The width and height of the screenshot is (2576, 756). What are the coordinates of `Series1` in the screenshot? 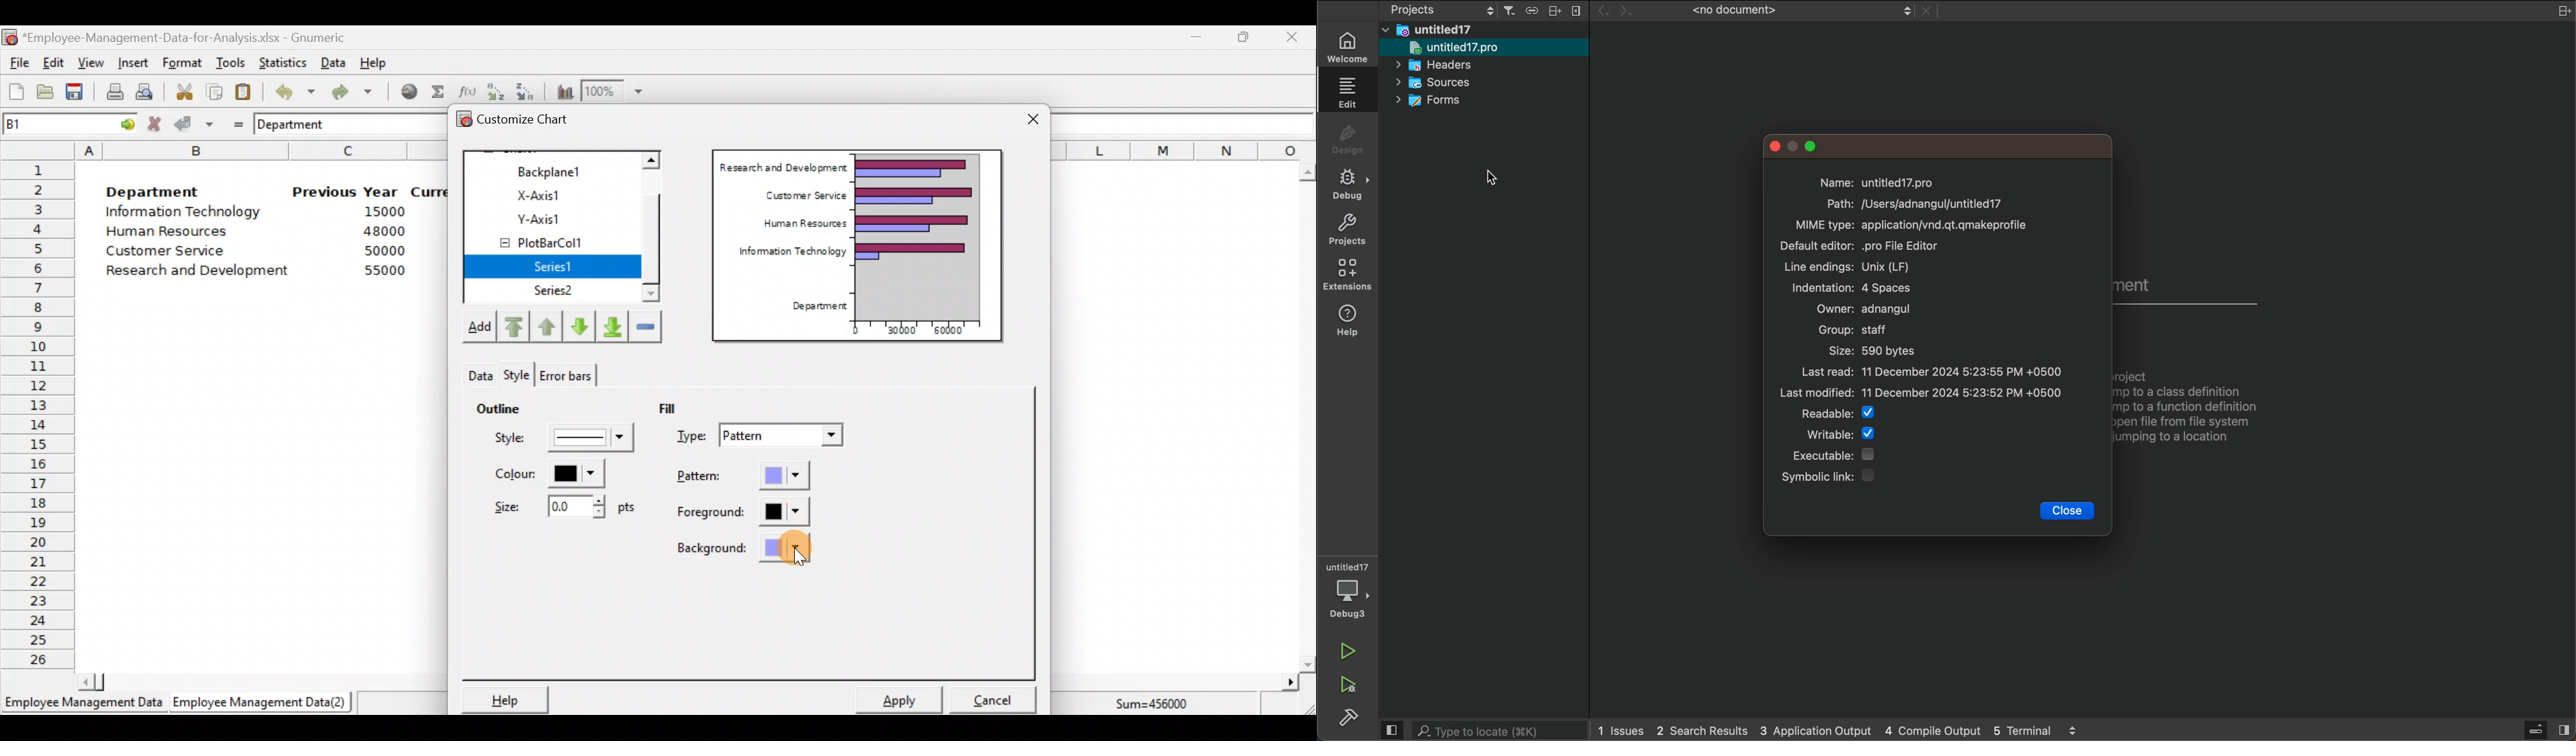 It's located at (561, 267).